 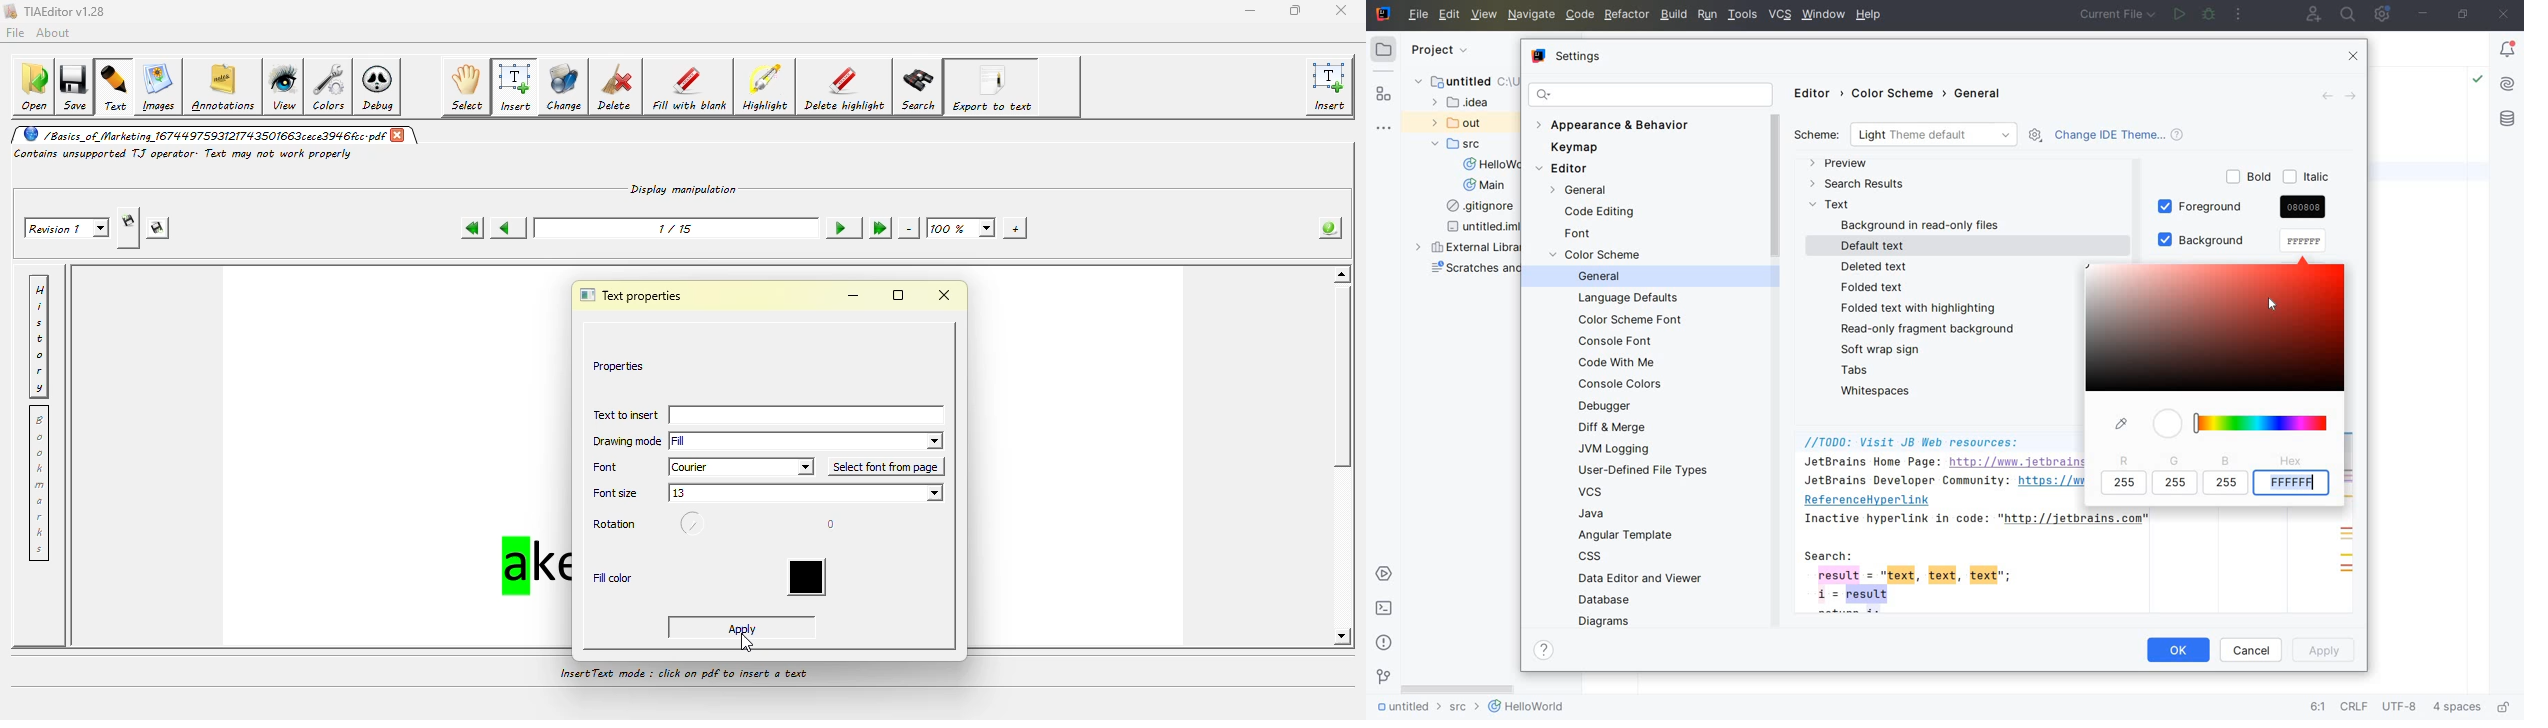 I want to click on untitled, so click(x=1406, y=709).